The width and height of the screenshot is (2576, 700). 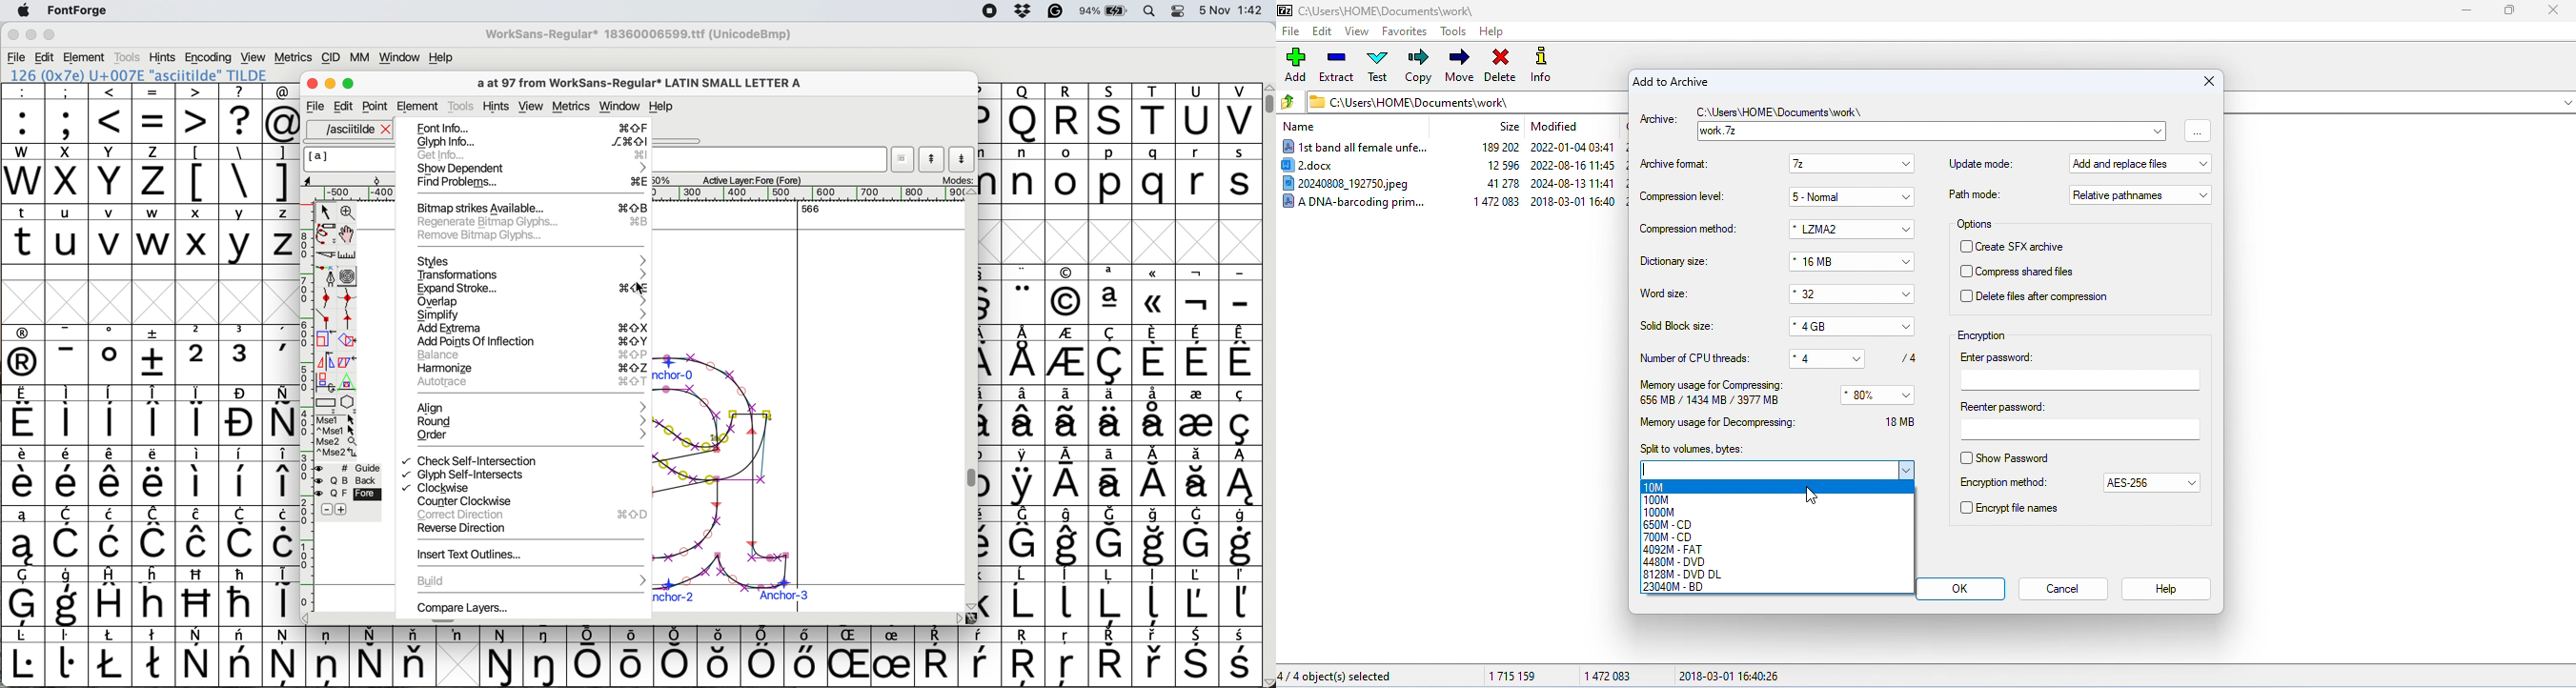 I want to click on symbol, so click(x=241, y=536).